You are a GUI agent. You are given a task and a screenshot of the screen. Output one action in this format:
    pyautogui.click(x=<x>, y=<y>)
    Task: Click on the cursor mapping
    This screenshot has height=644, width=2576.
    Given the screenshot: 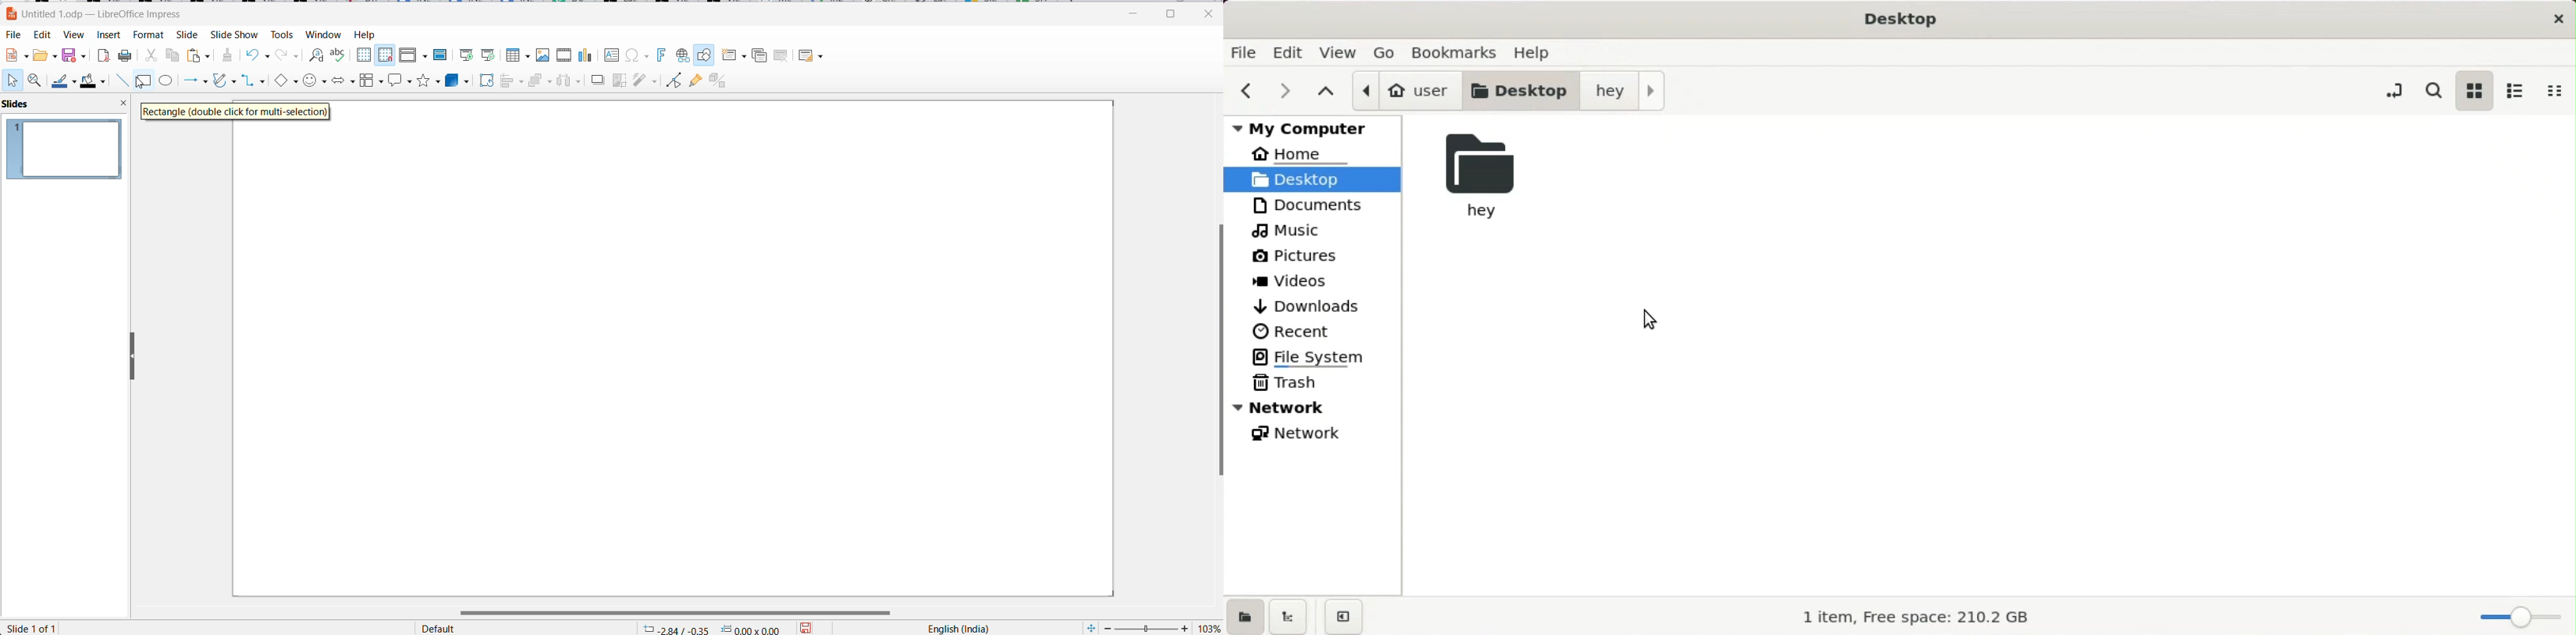 What is the action you would take?
    pyautogui.click(x=713, y=628)
    